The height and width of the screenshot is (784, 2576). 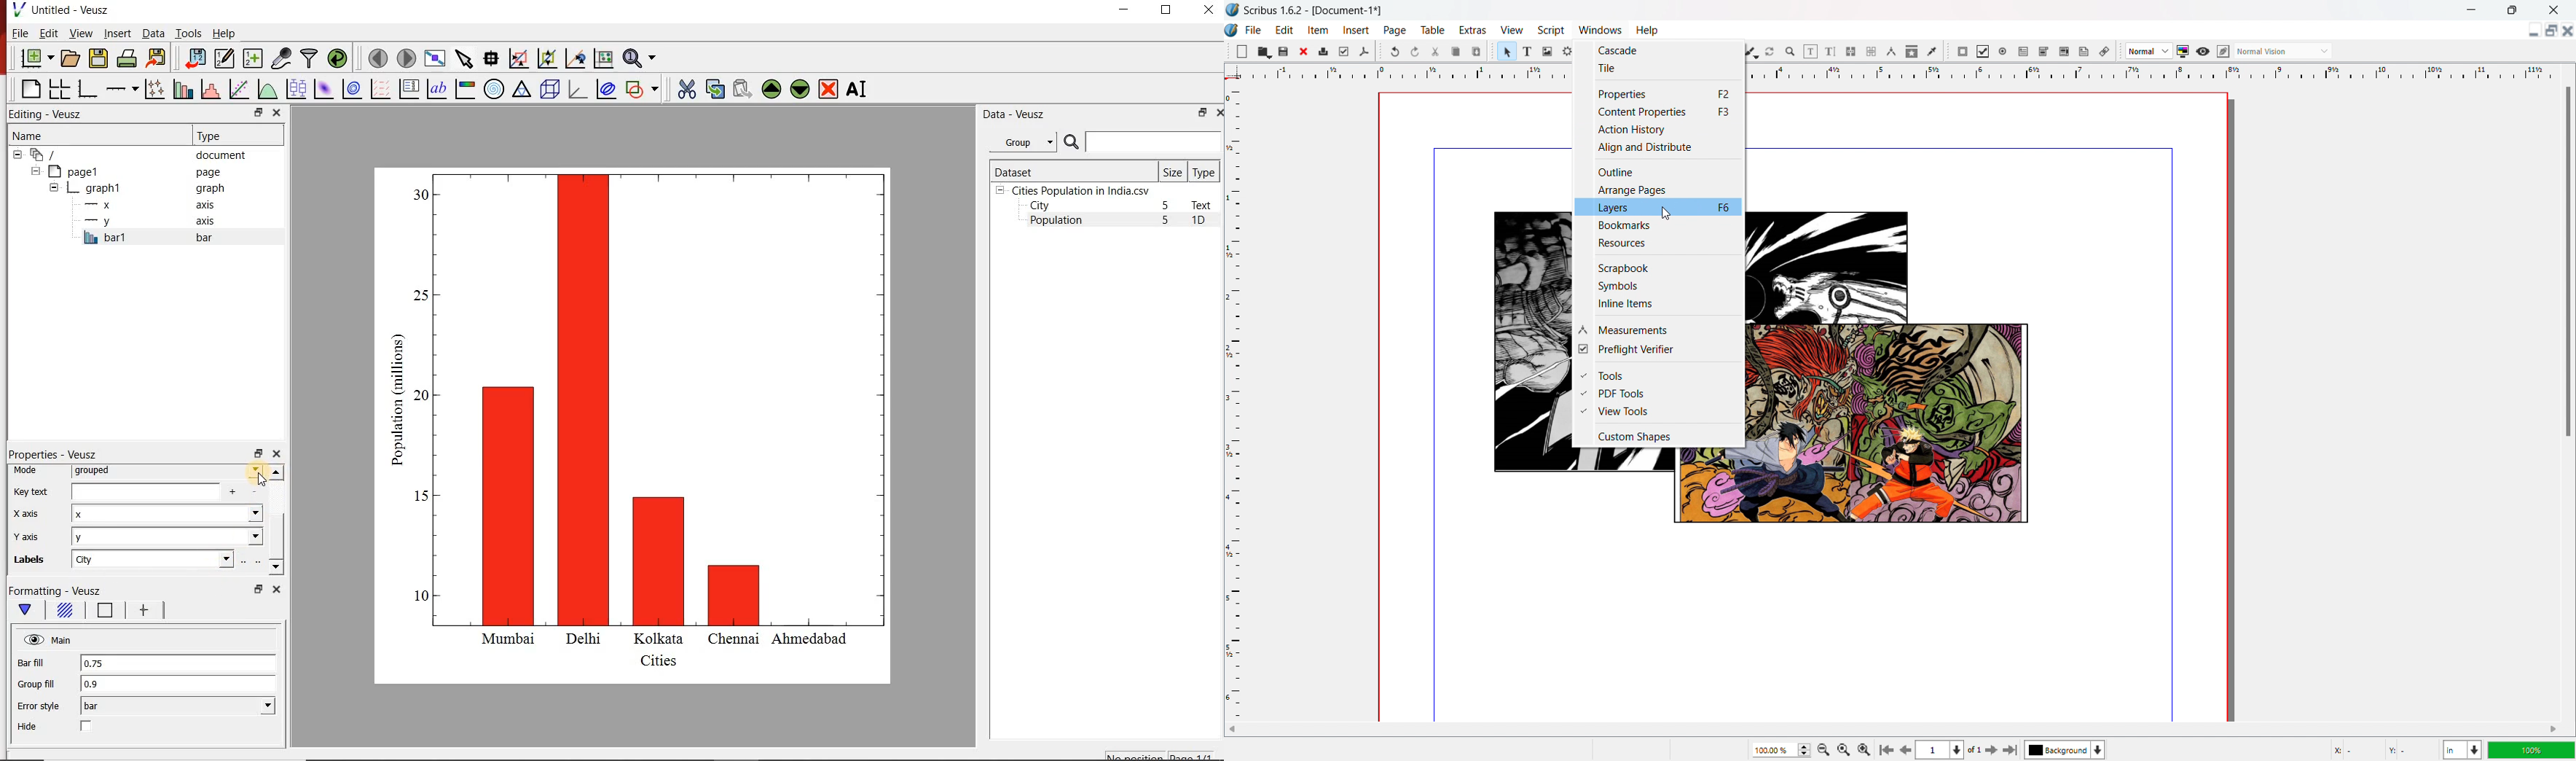 What do you see at coordinates (157, 59) in the screenshot?
I see `export to graphics format` at bounding box center [157, 59].